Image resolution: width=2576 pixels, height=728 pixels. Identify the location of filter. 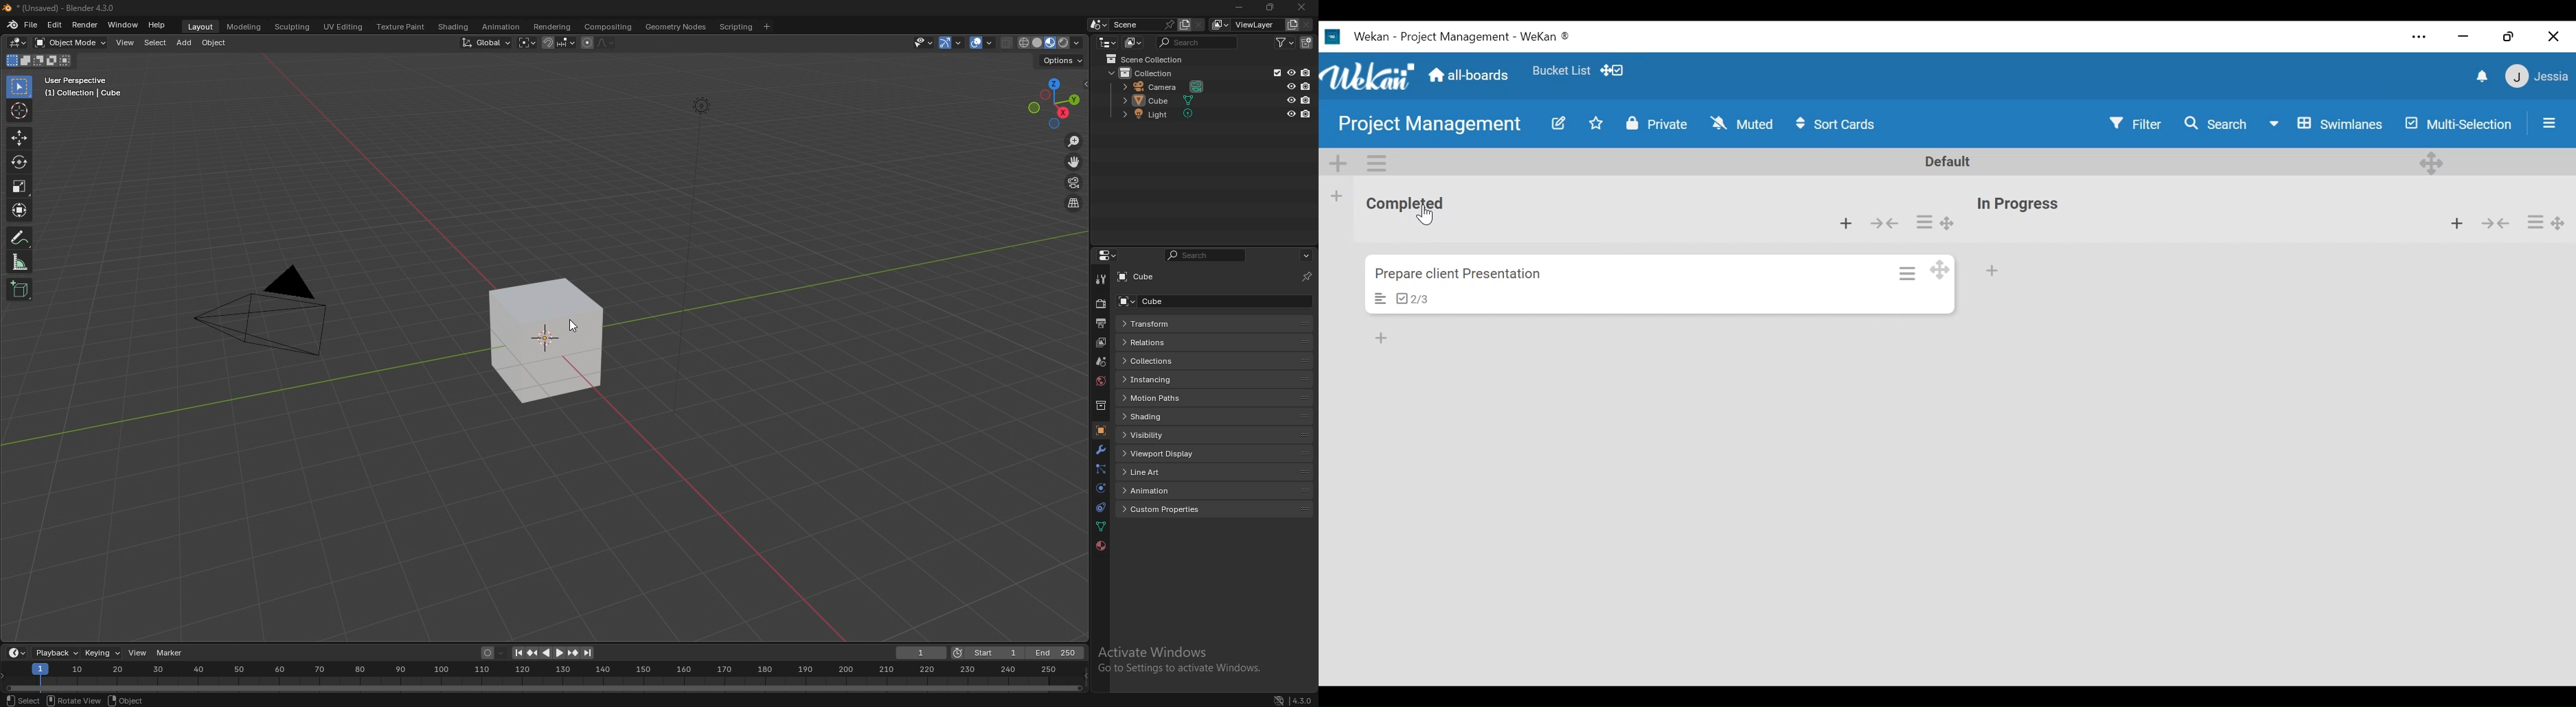
(1287, 42).